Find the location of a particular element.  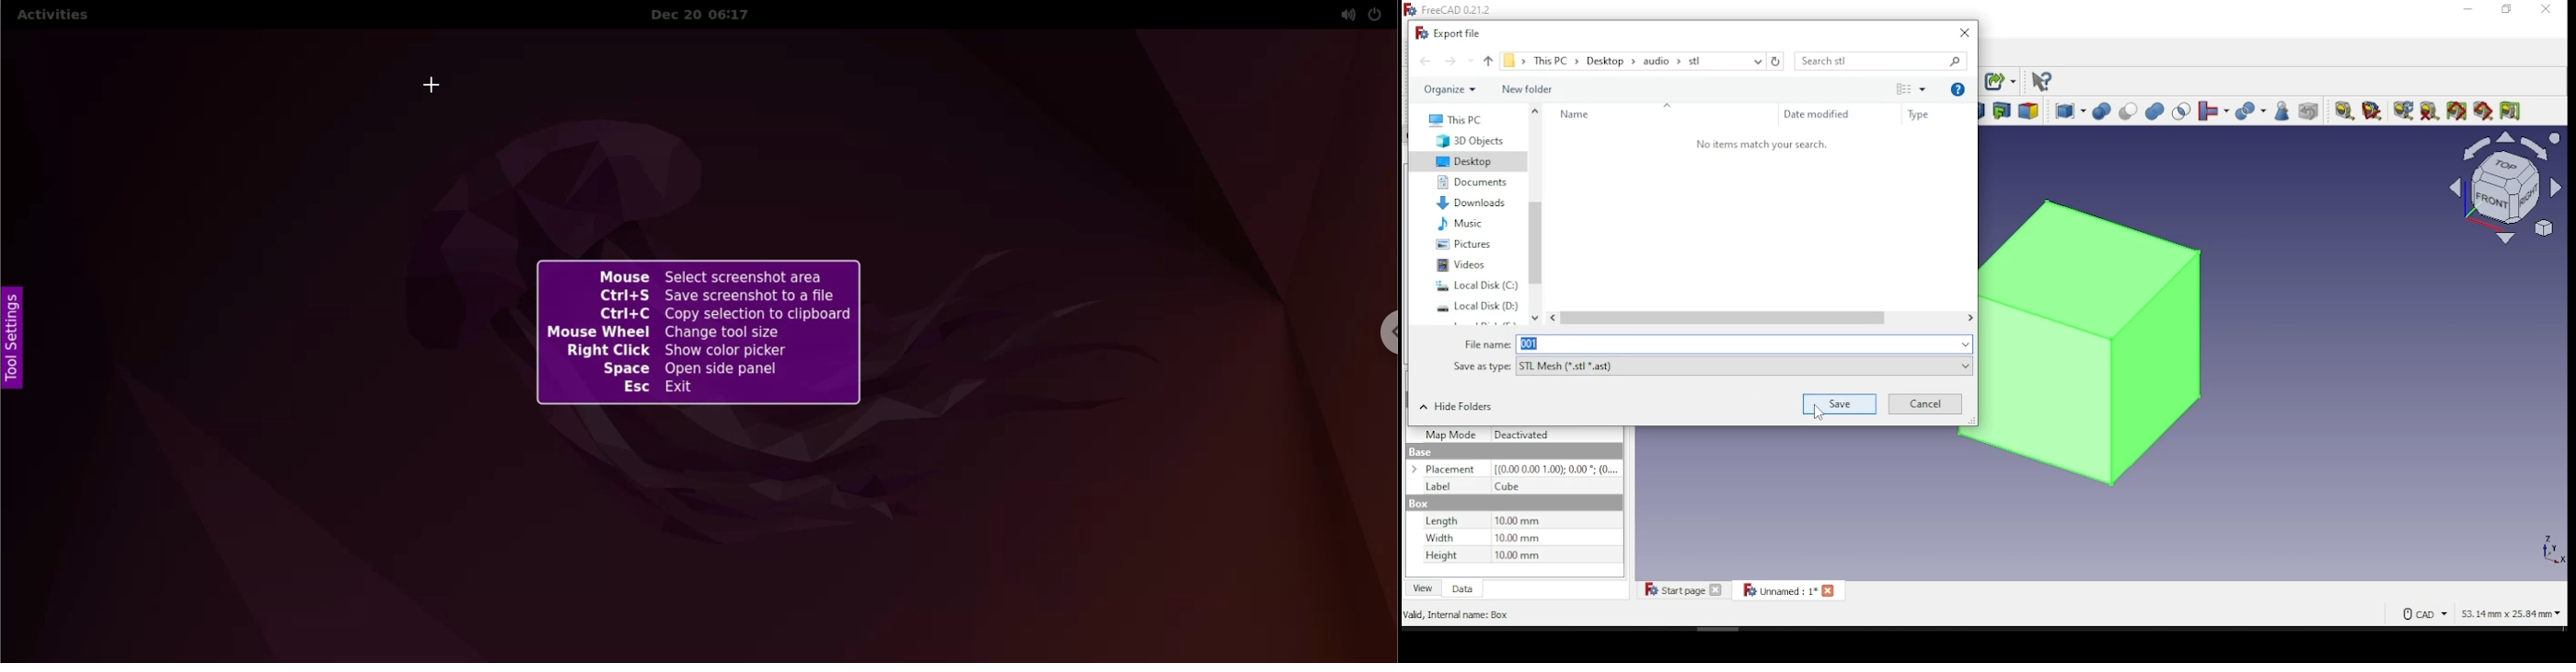

cancel is located at coordinates (1929, 402).